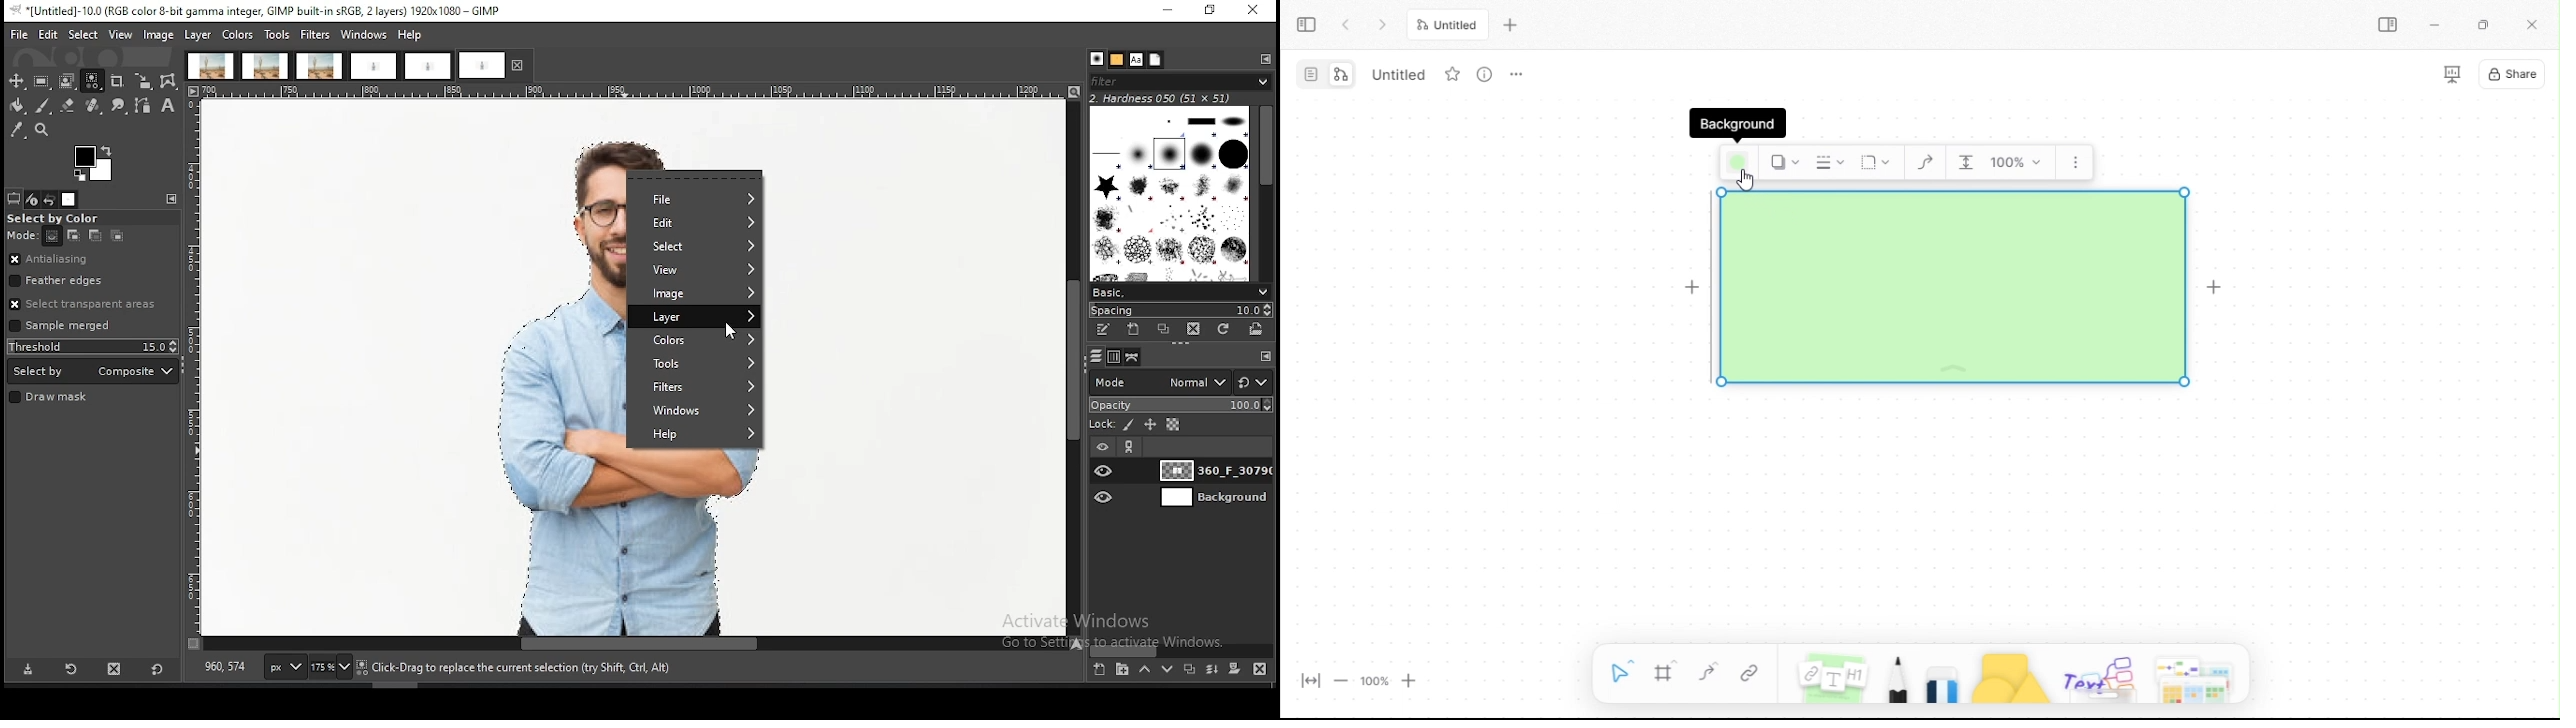 The height and width of the screenshot is (728, 2576). I want to click on project tab, so click(428, 67).